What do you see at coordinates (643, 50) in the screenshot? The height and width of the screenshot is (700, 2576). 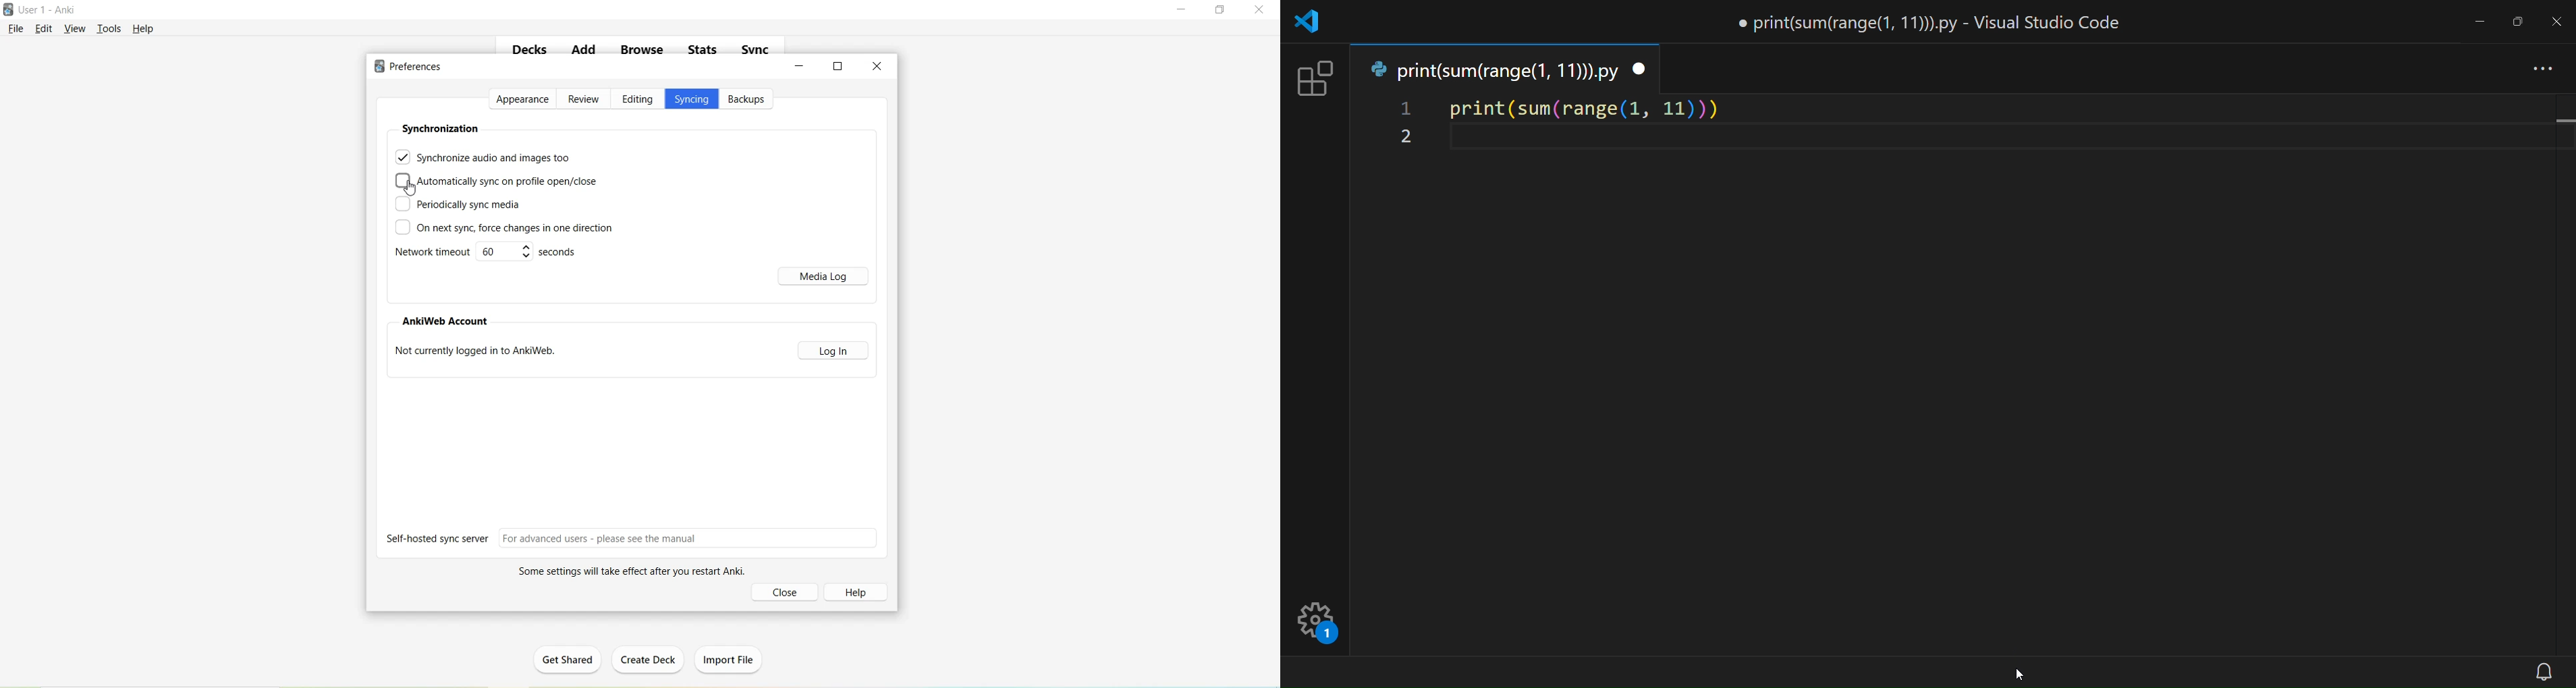 I see `Browse` at bounding box center [643, 50].